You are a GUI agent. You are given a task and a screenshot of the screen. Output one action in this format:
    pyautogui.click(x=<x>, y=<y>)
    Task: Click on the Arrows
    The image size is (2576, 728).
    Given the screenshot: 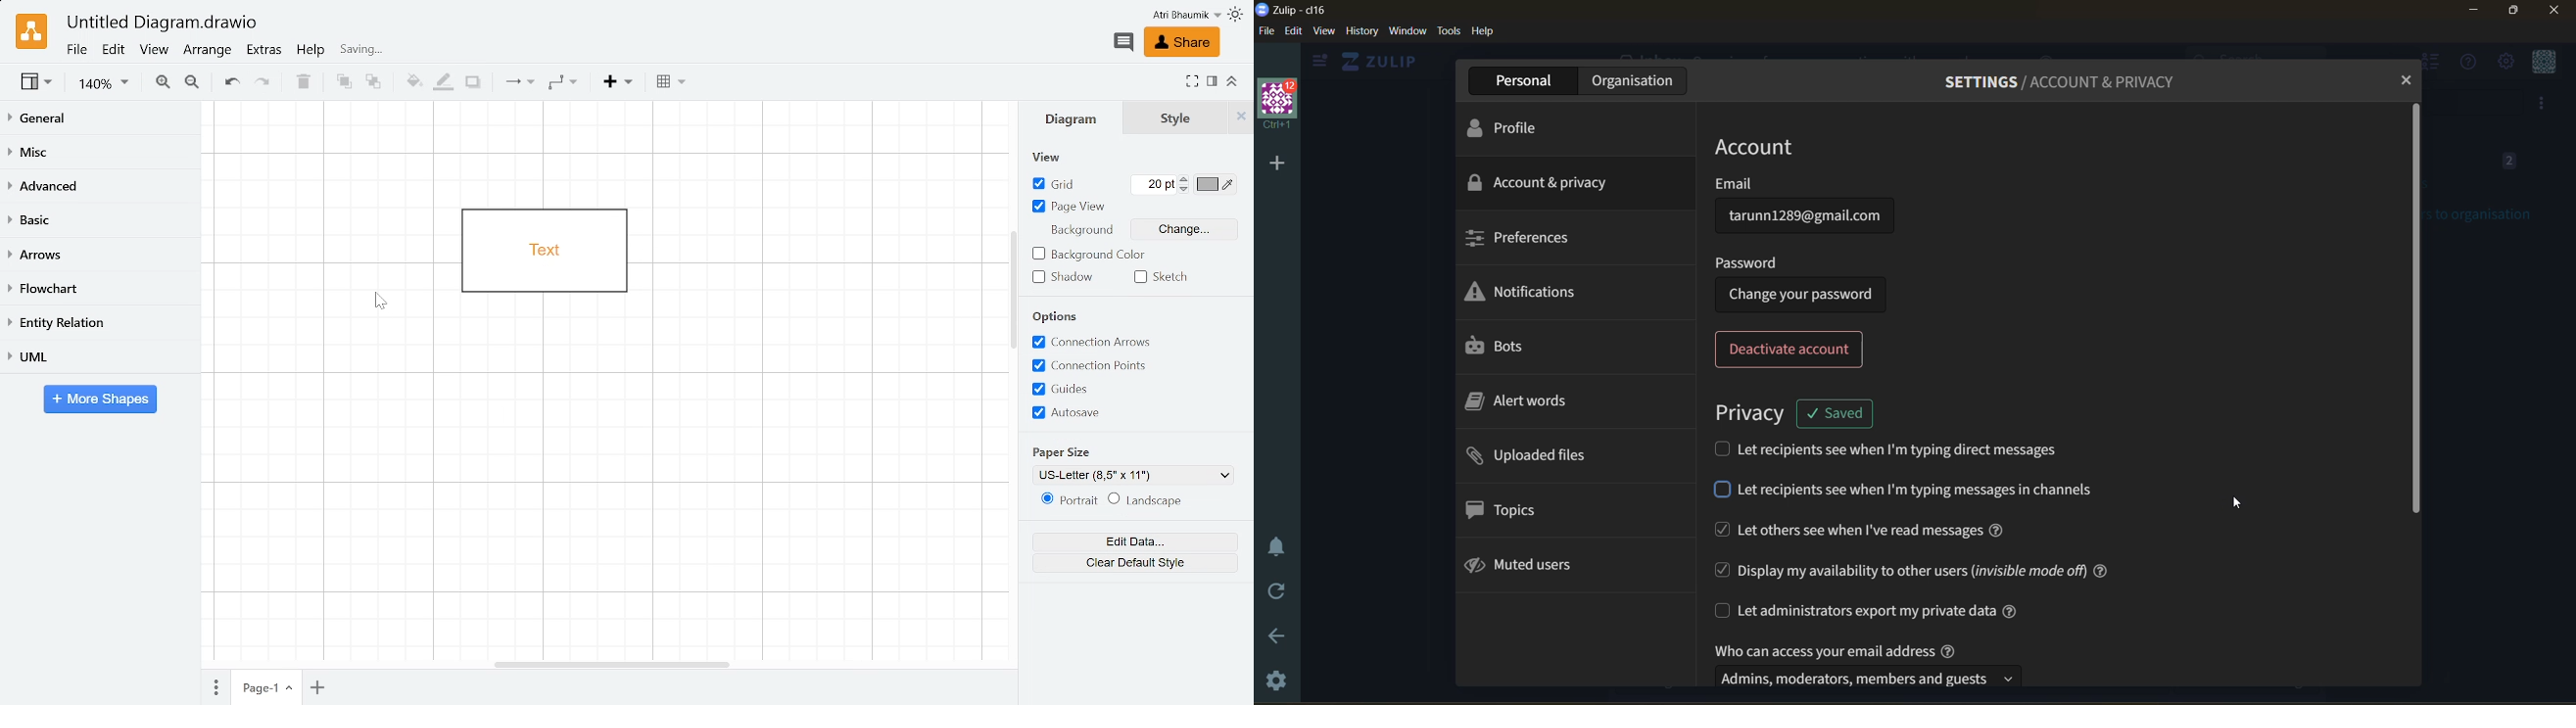 What is the action you would take?
    pyautogui.click(x=101, y=256)
    